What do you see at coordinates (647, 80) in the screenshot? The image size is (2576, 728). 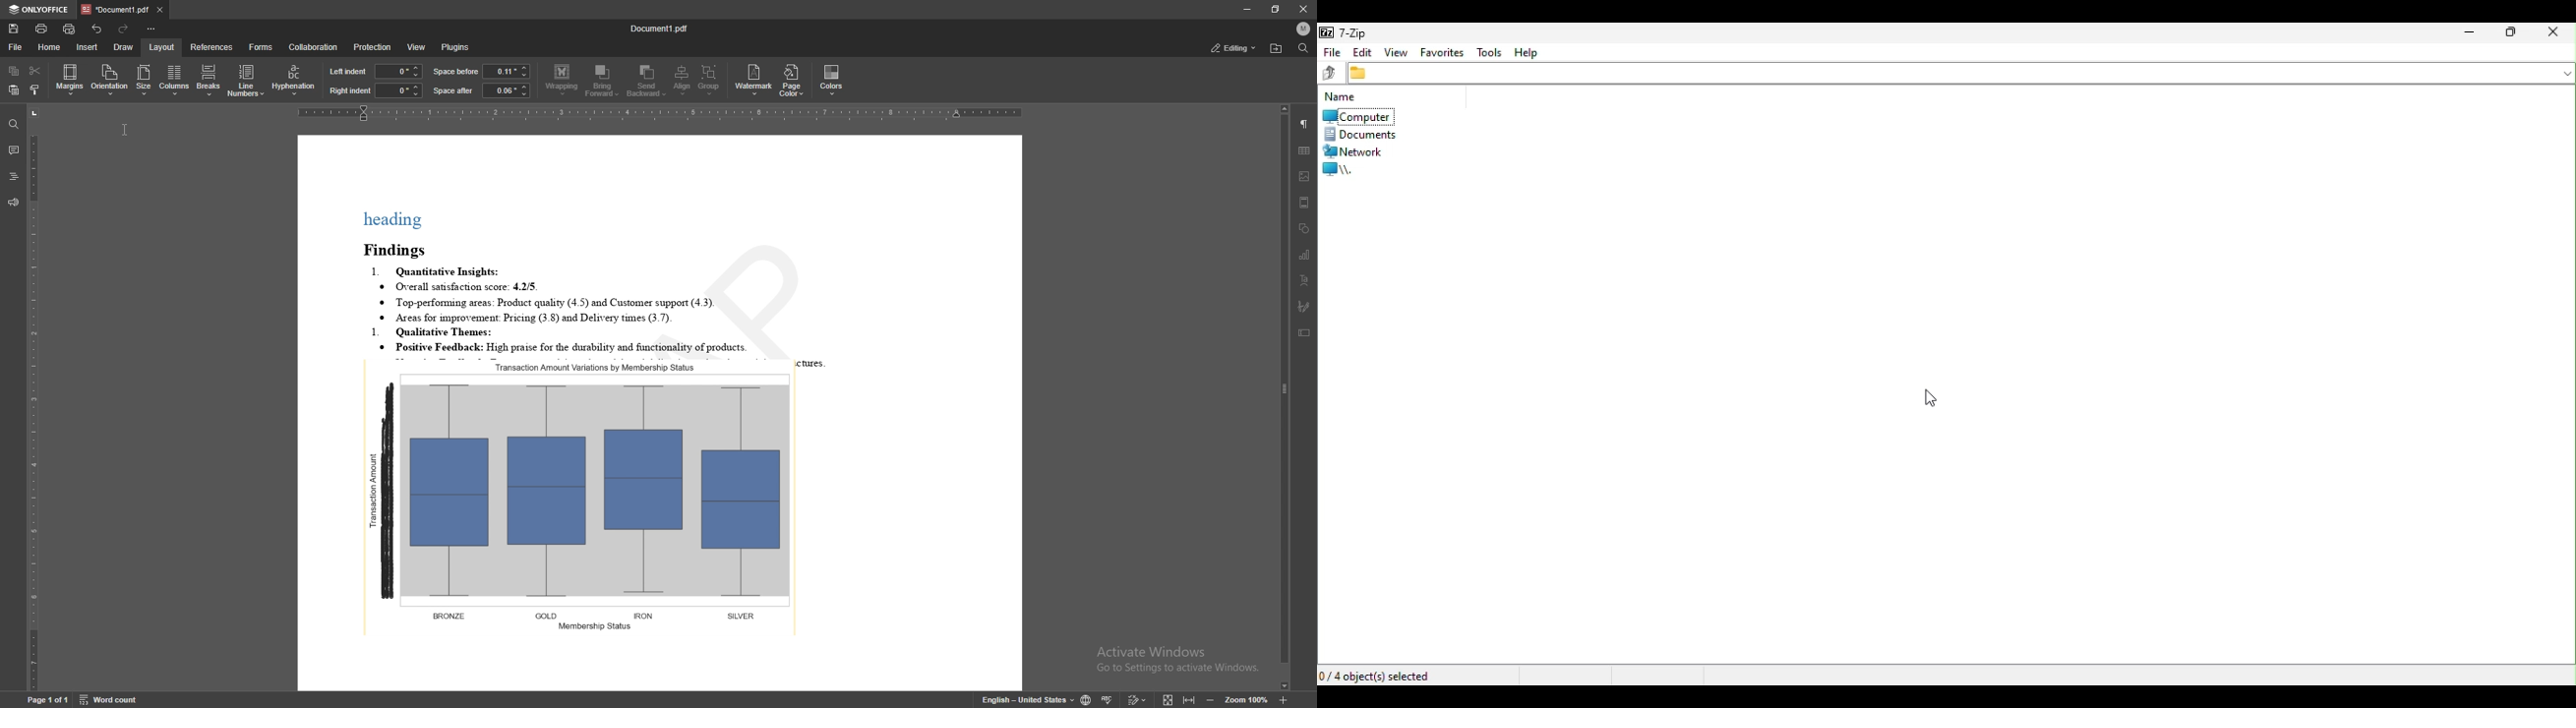 I see `send backward` at bounding box center [647, 80].